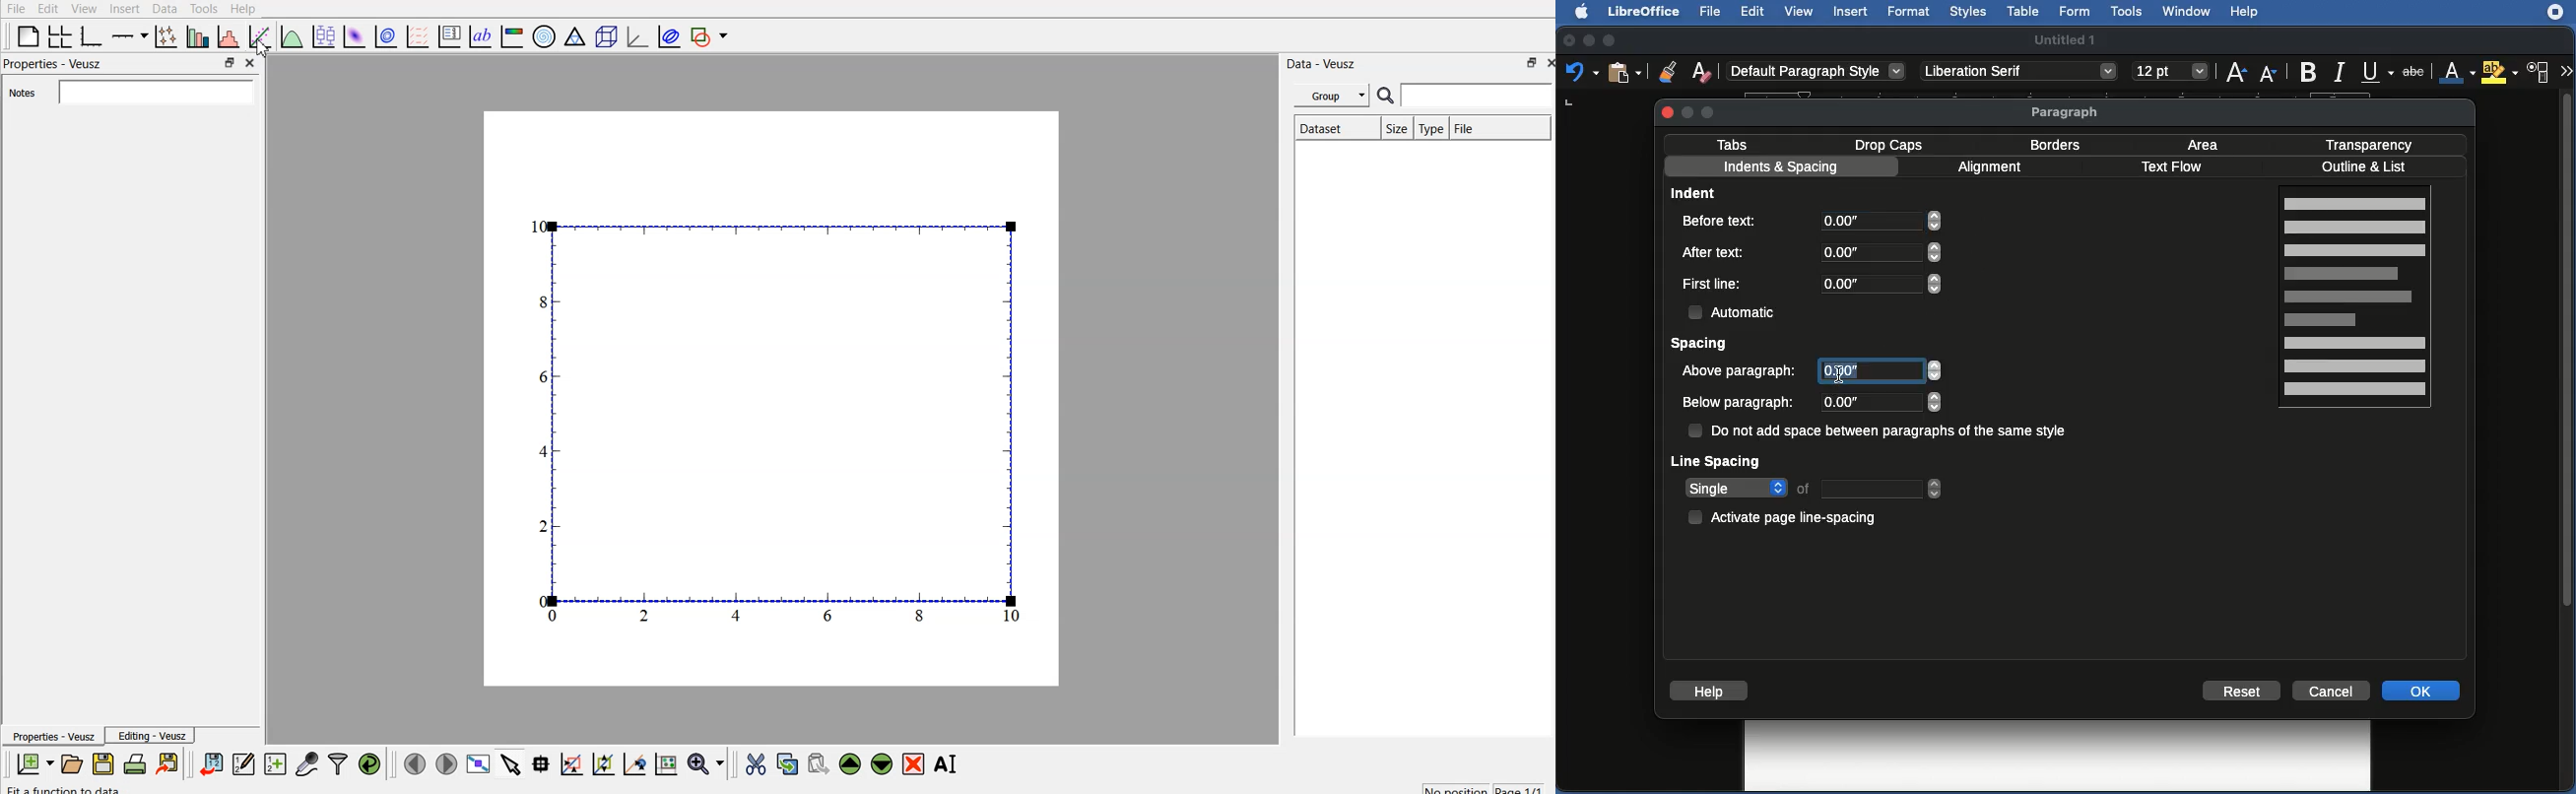 This screenshot has height=812, width=2576. Describe the element at coordinates (202, 7) in the screenshot. I see `tools` at that location.